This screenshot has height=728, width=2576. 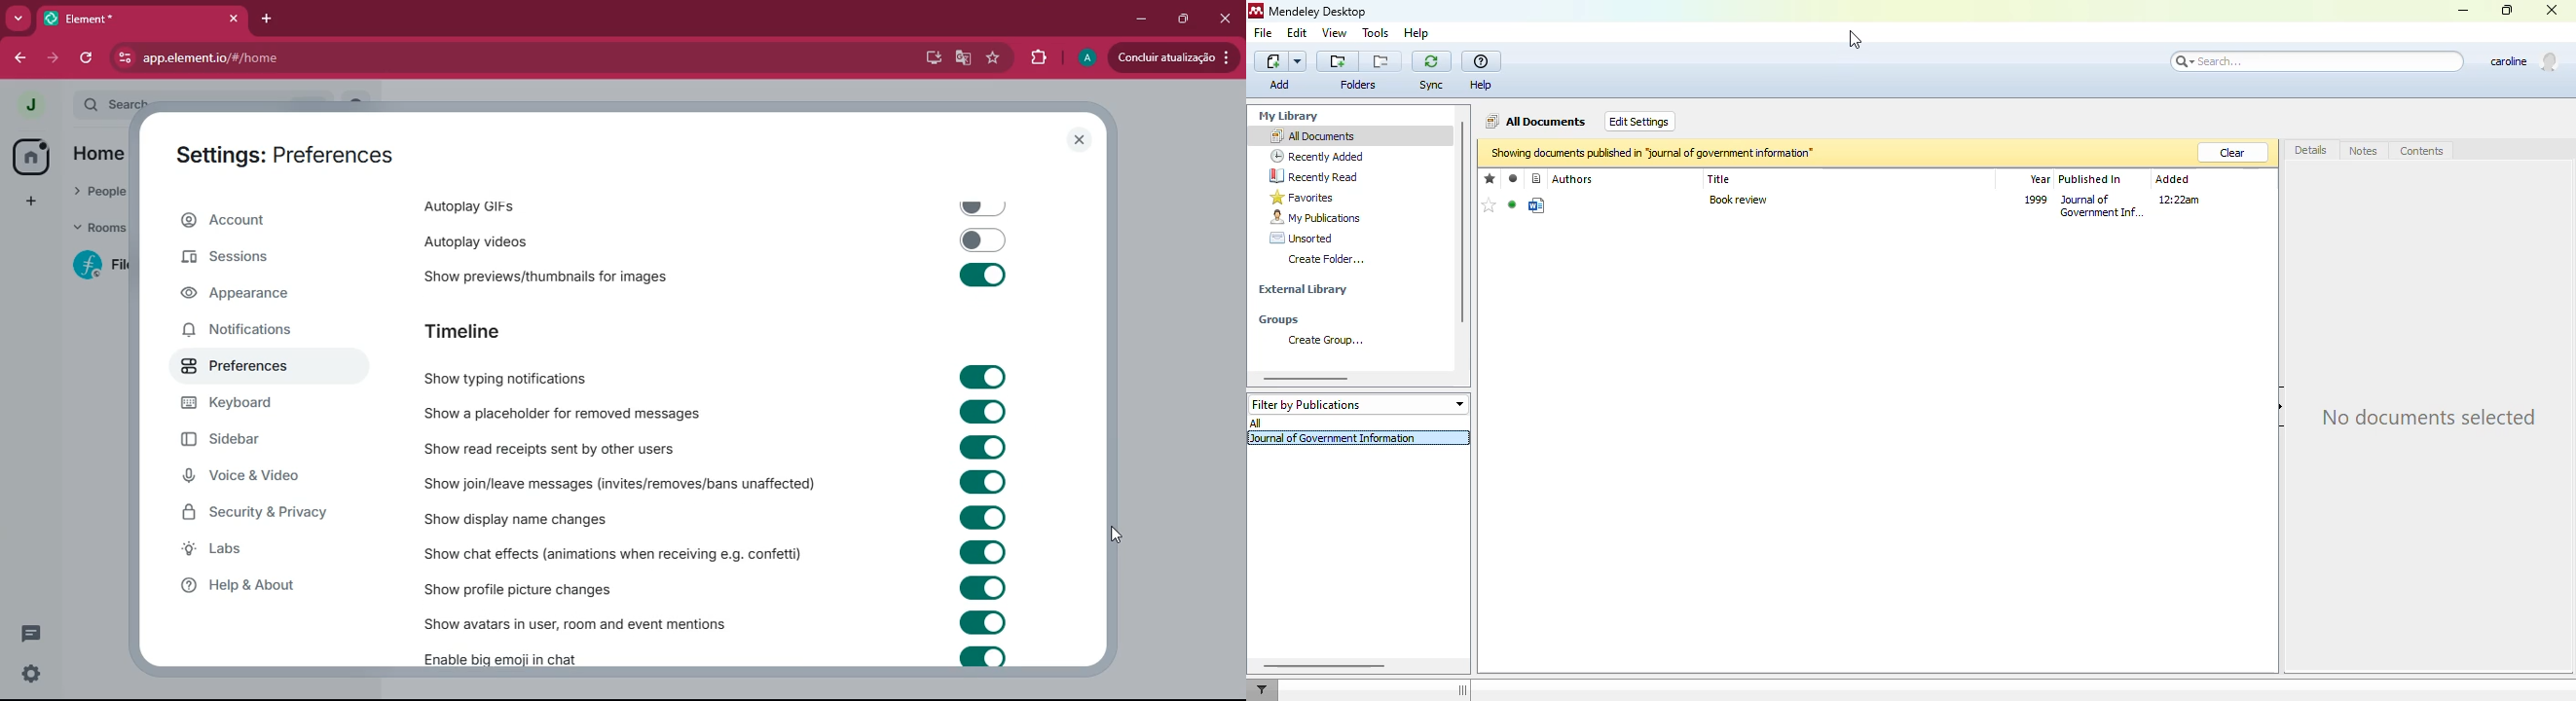 I want to click on desktop, so click(x=930, y=58).